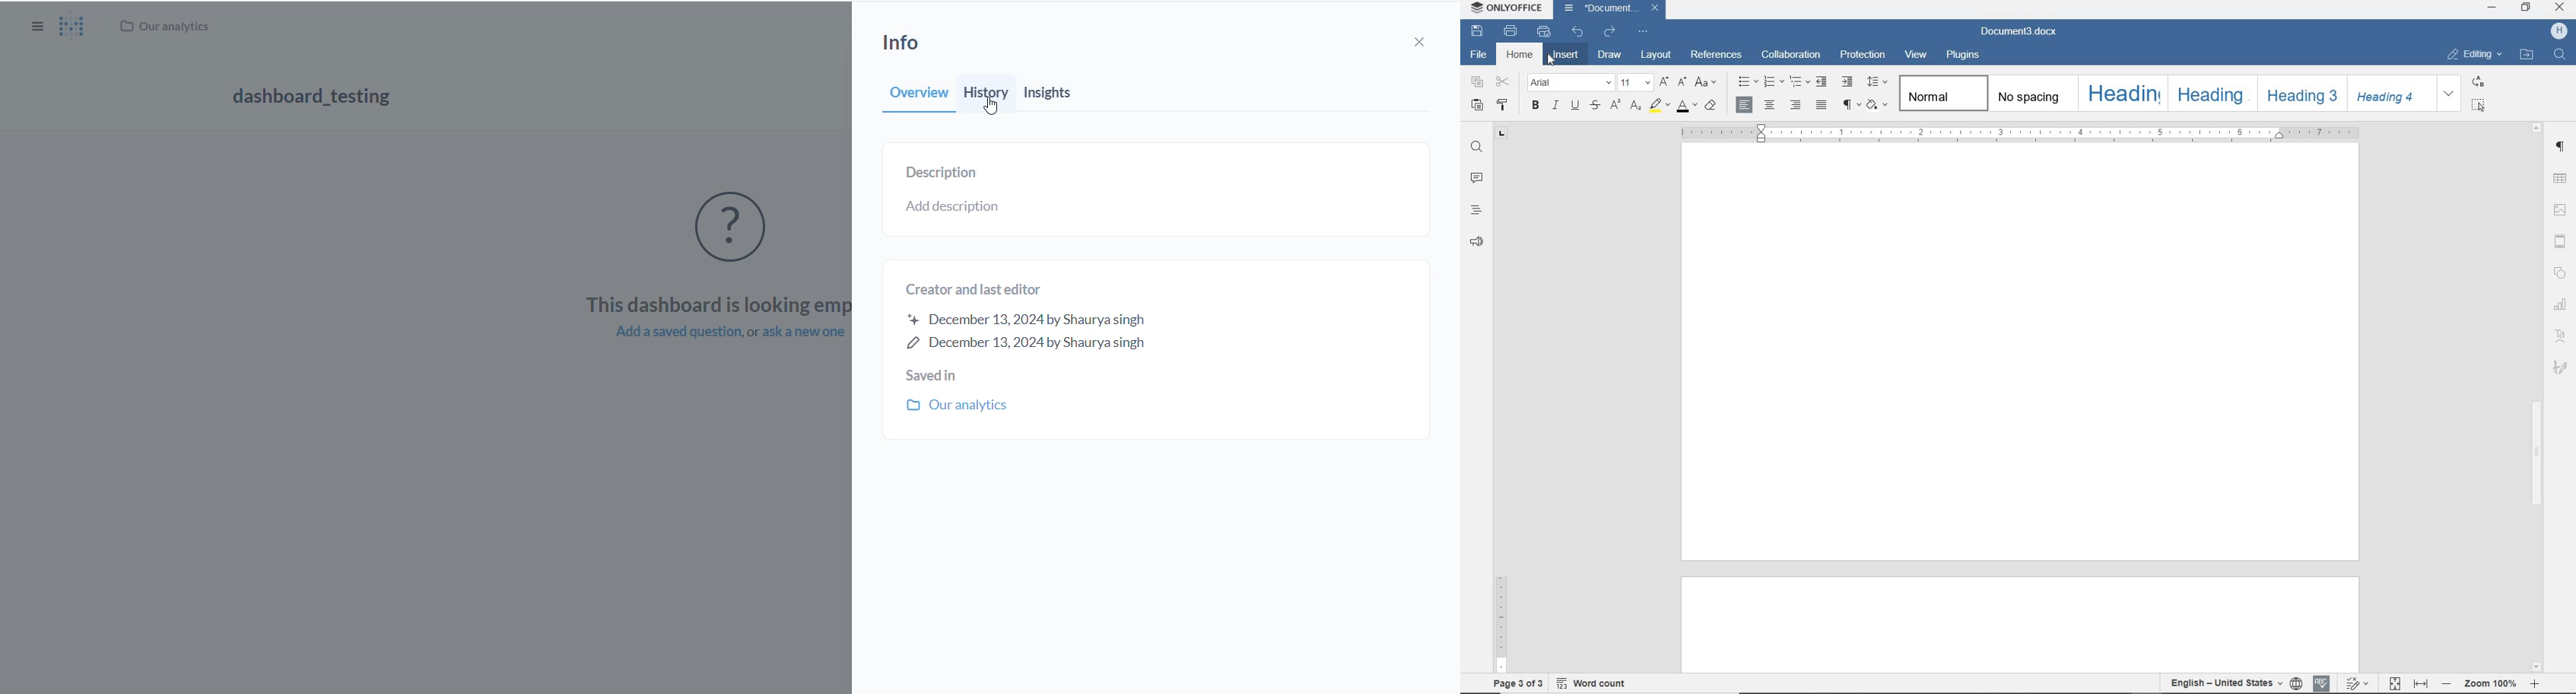  I want to click on HEADING 1, so click(2121, 94).